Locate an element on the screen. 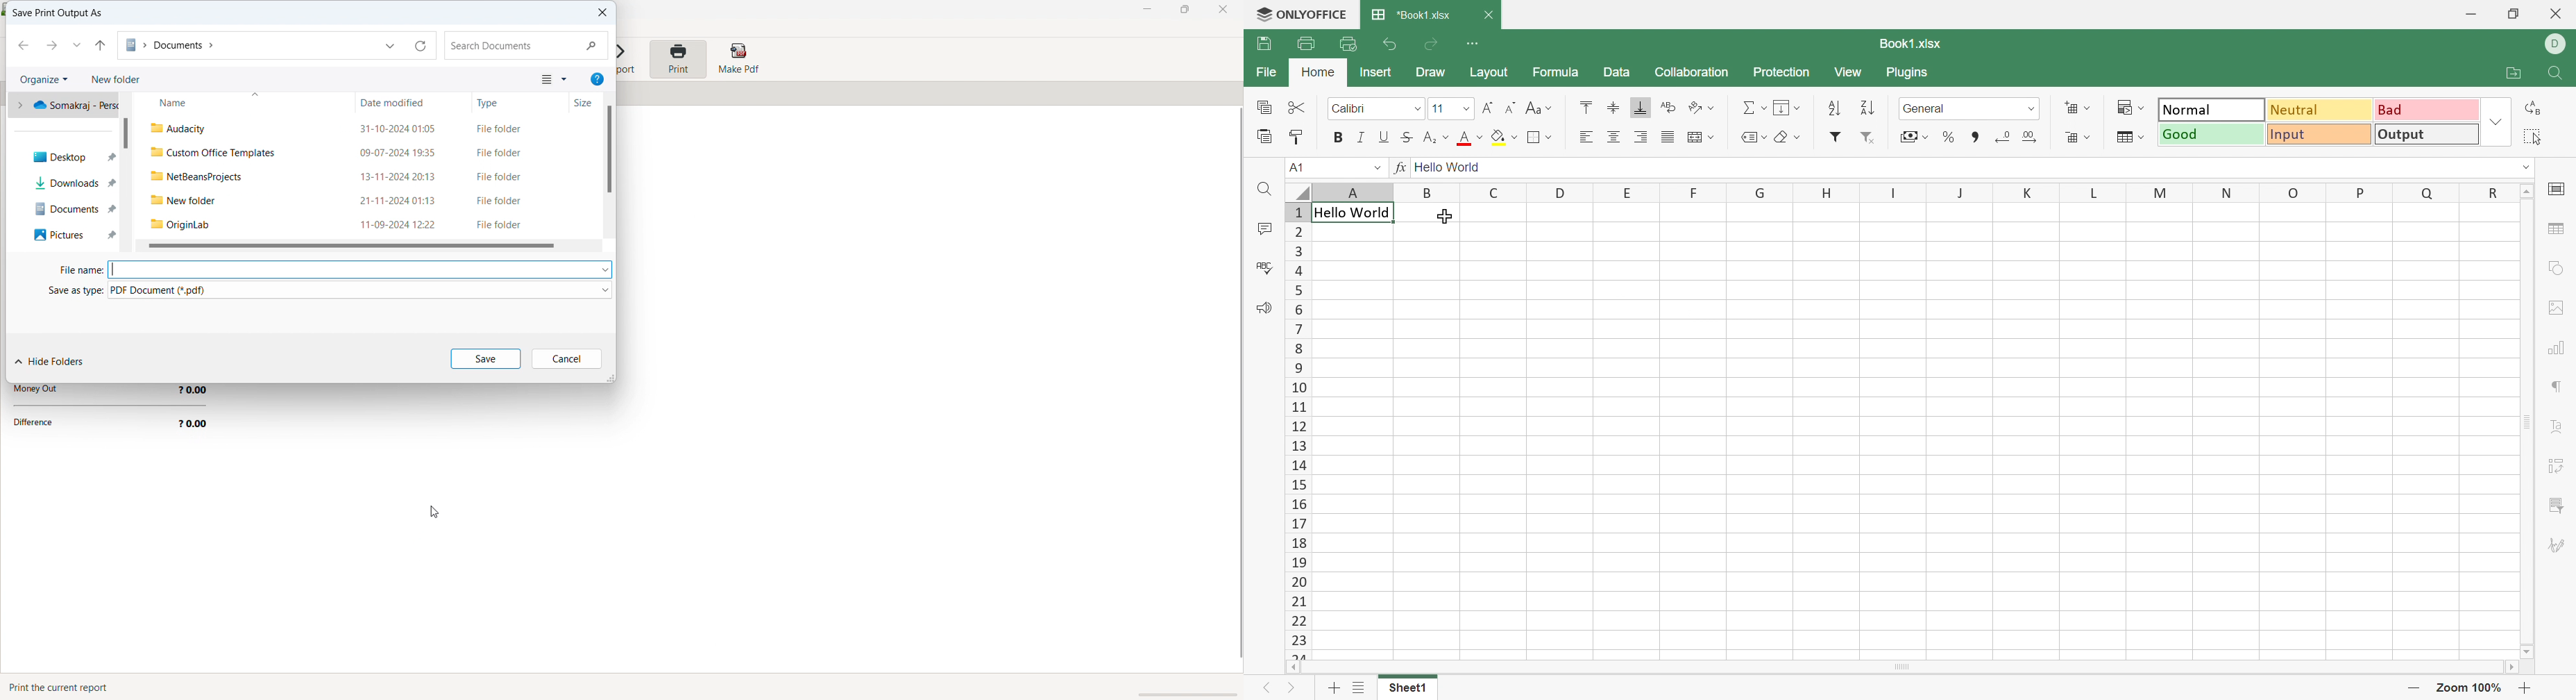 This screenshot has height=700, width=2576. Align middle is located at coordinates (1613, 106).